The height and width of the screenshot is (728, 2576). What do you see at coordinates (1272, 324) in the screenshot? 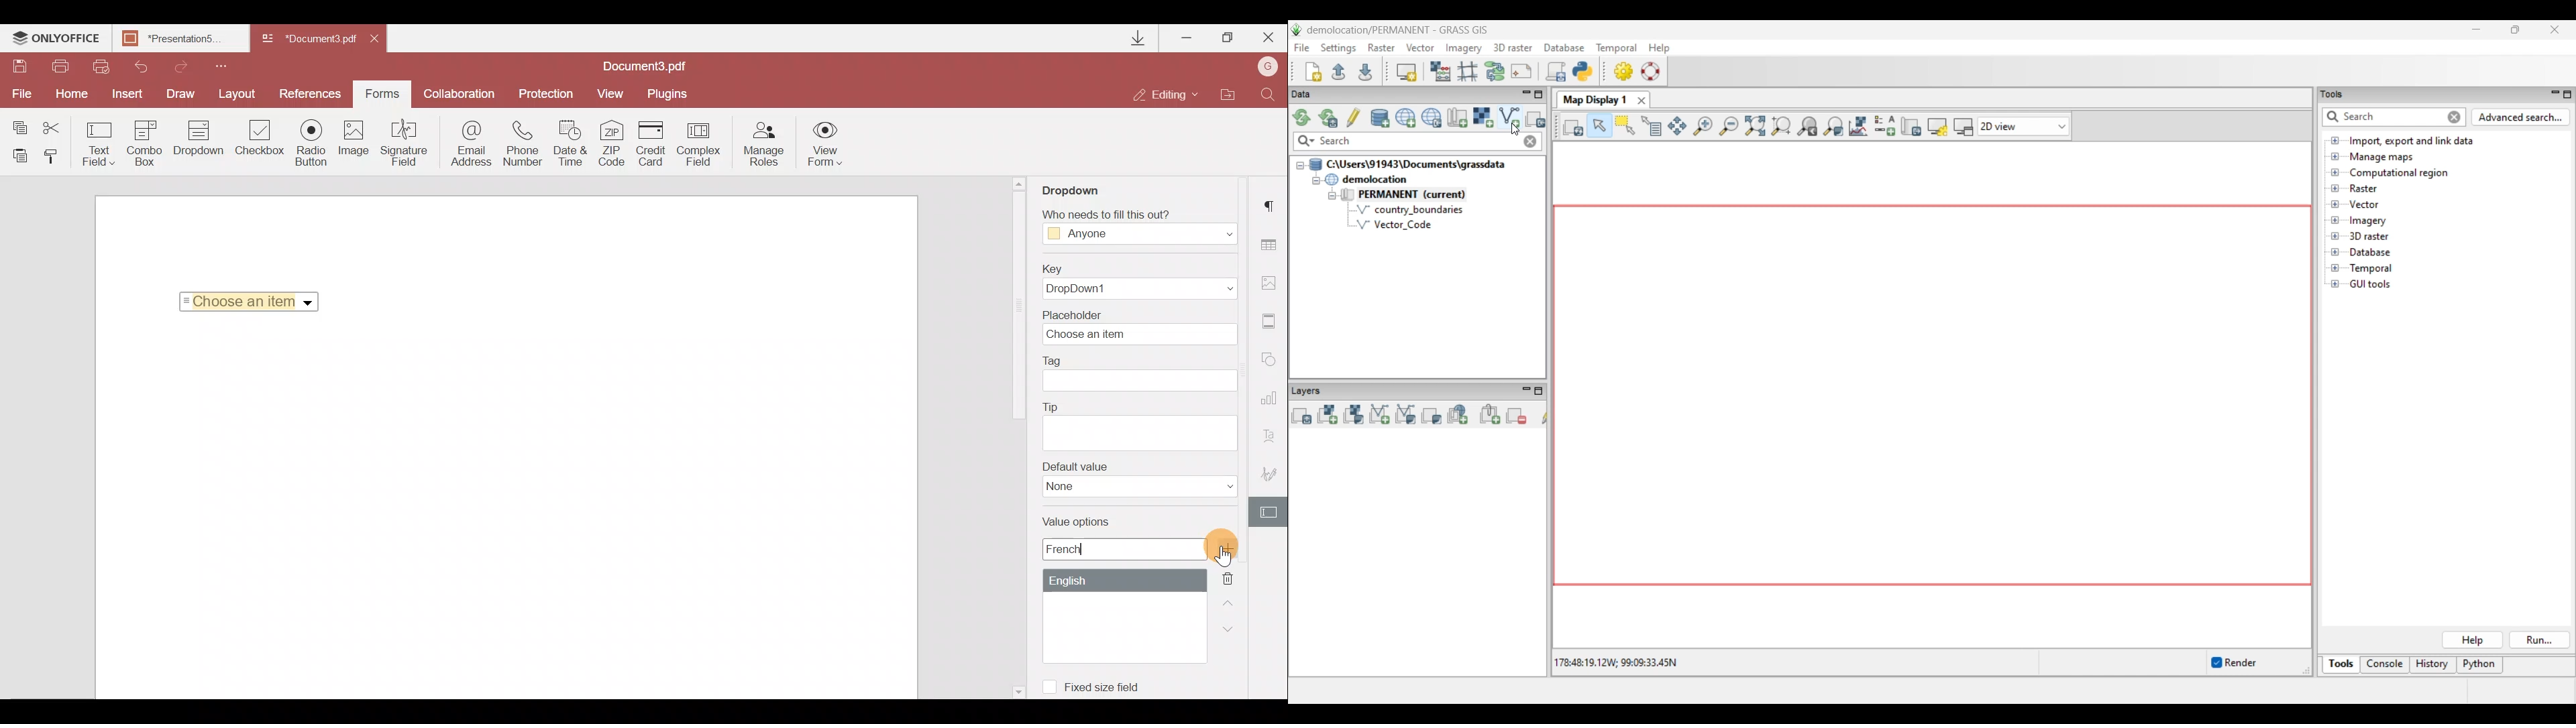
I see `Header & Footer settings` at bounding box center [1272, 324].